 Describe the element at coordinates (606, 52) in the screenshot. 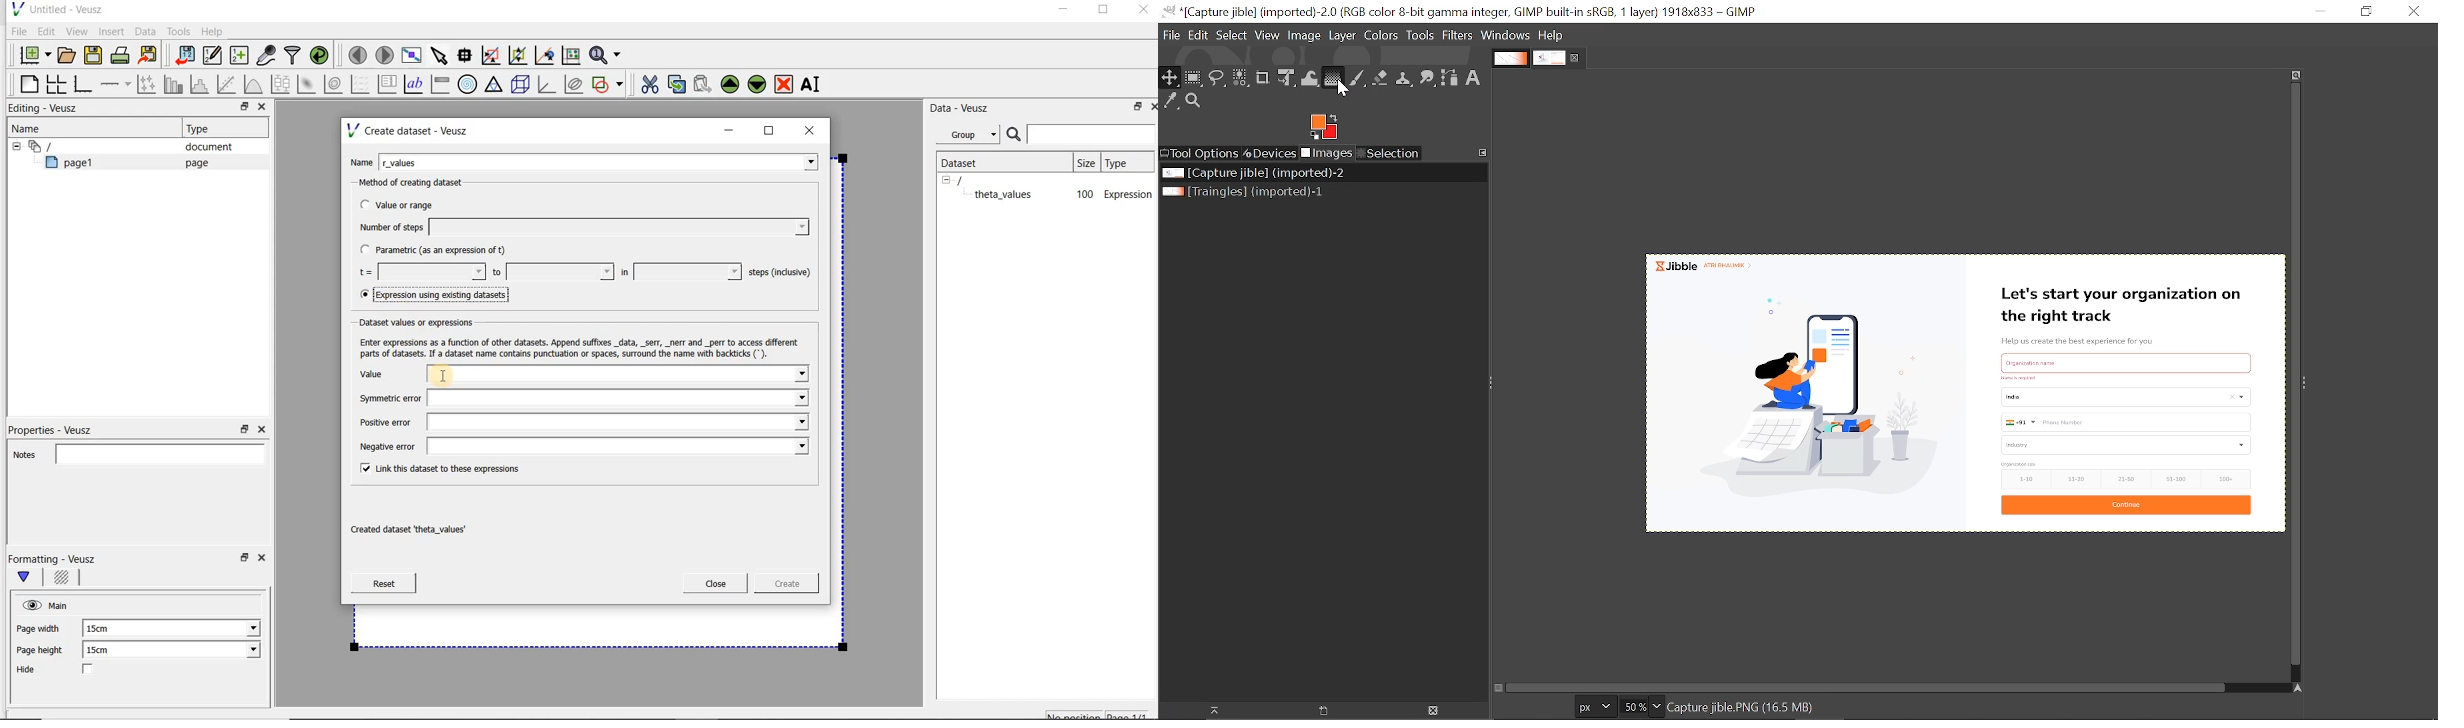

I see `Zoom functions menu` at that location.